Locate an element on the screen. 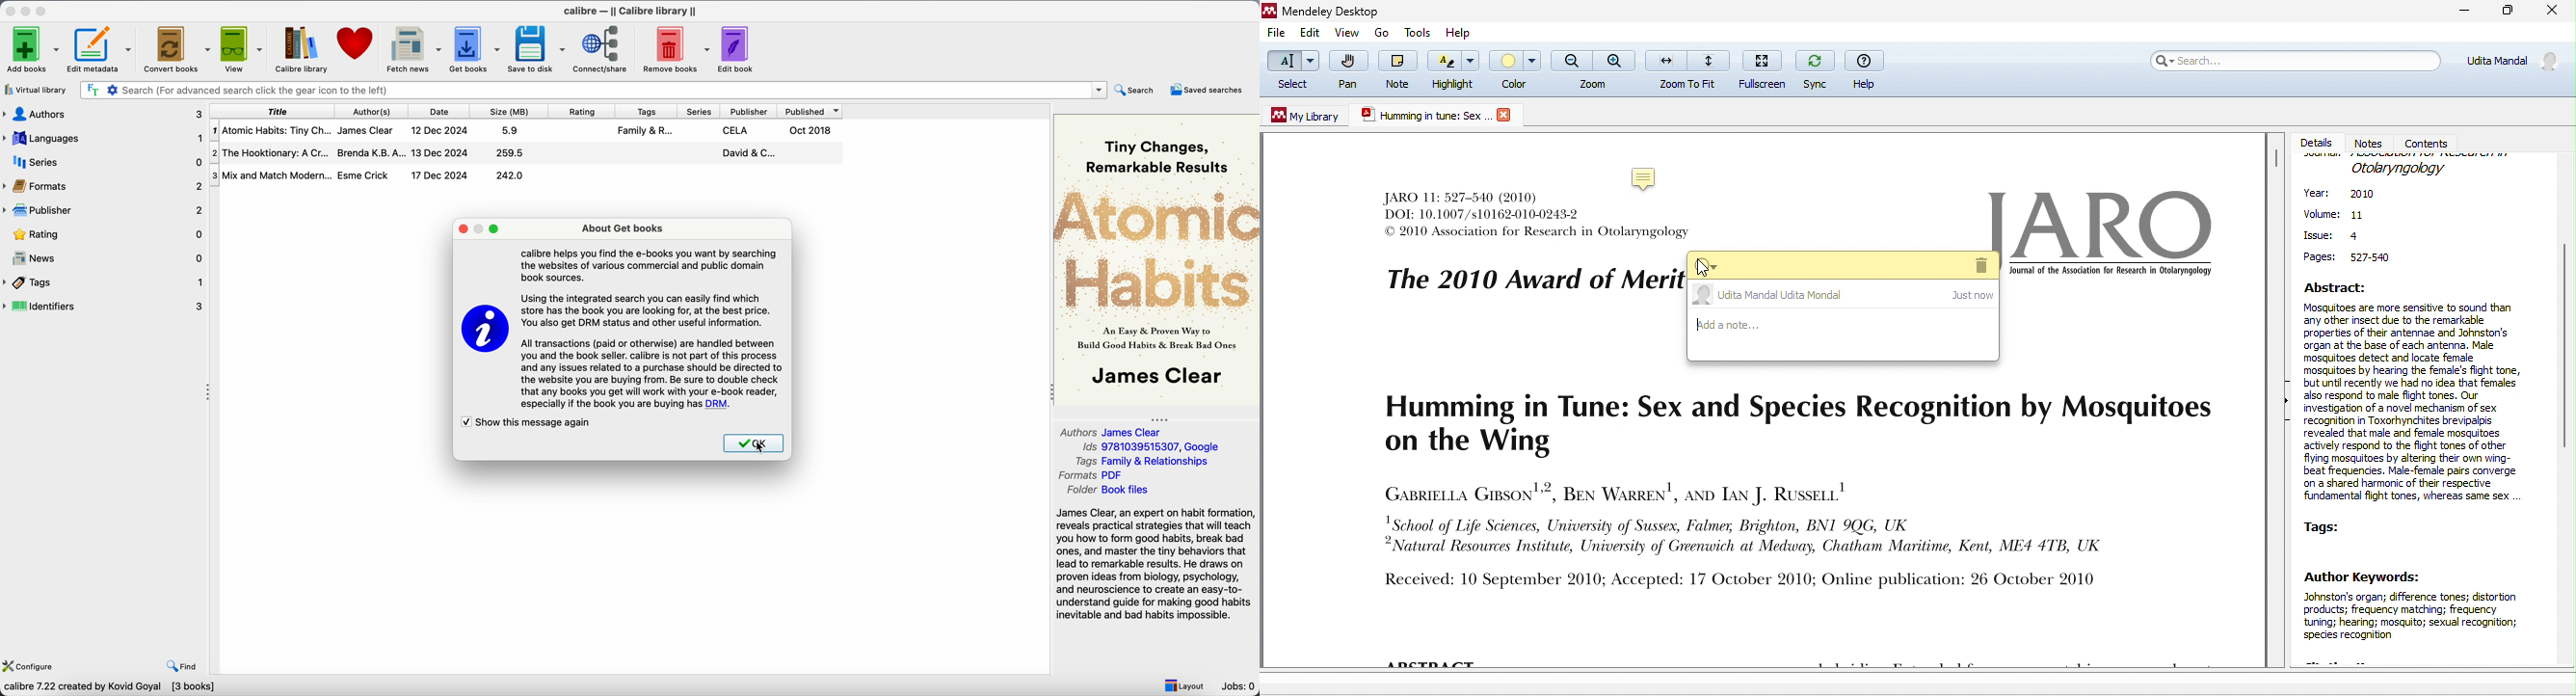 This screenshot has height=700, width=2576. sync is located at coordinates (1813, 68).